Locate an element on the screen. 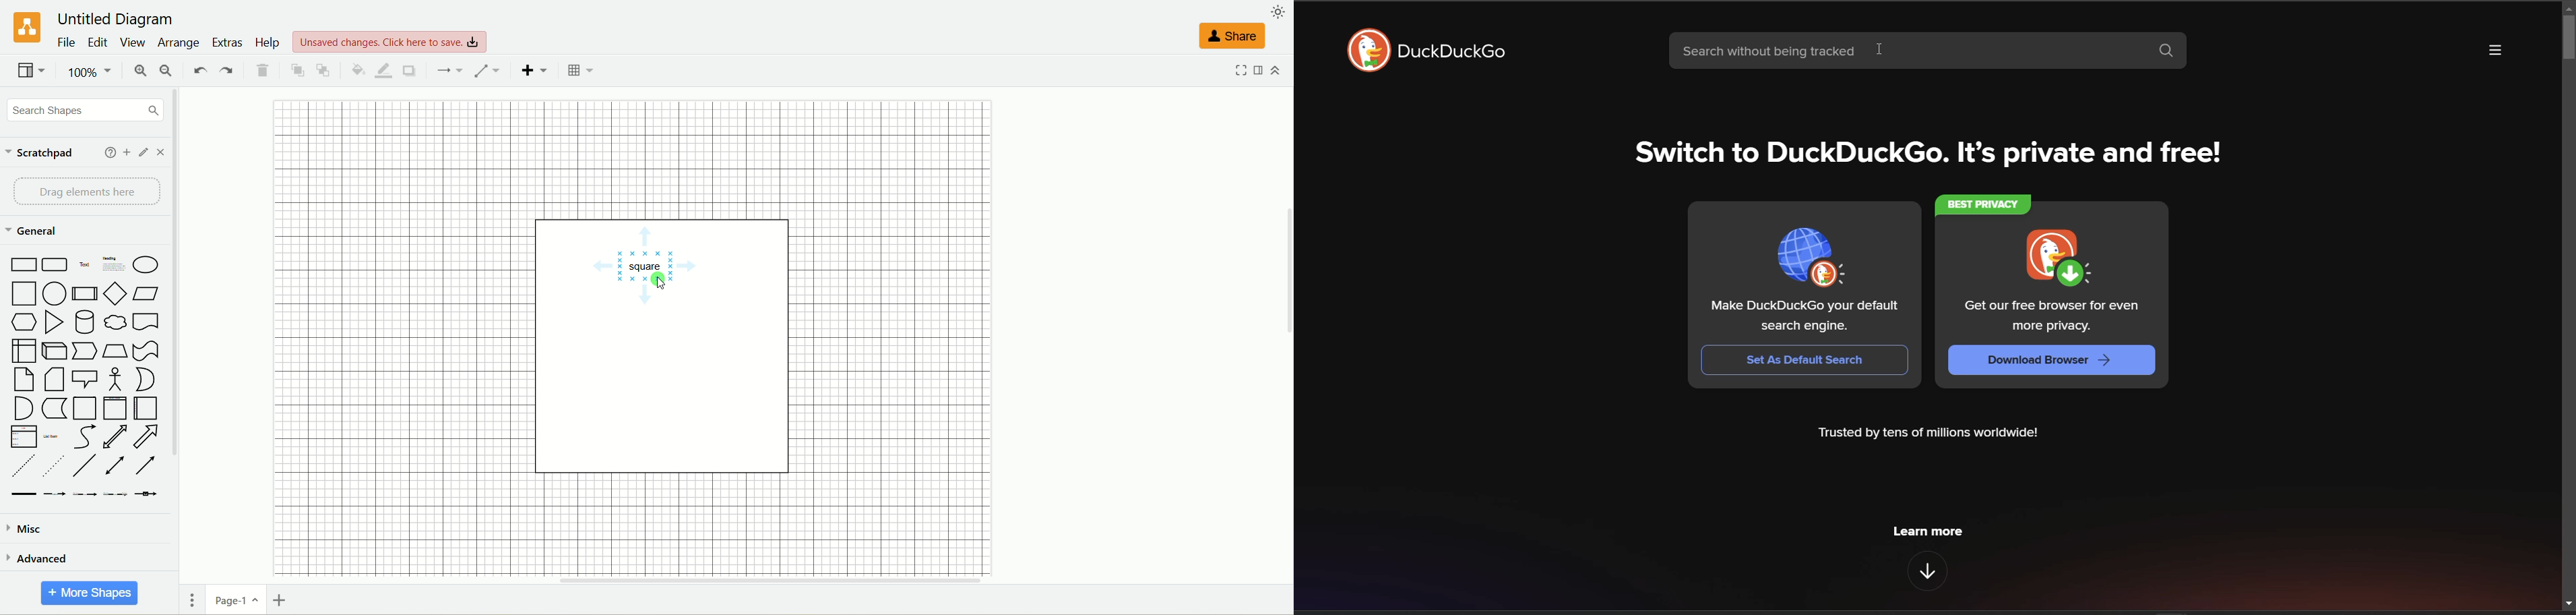  redo is located at coordinates (226, 71).